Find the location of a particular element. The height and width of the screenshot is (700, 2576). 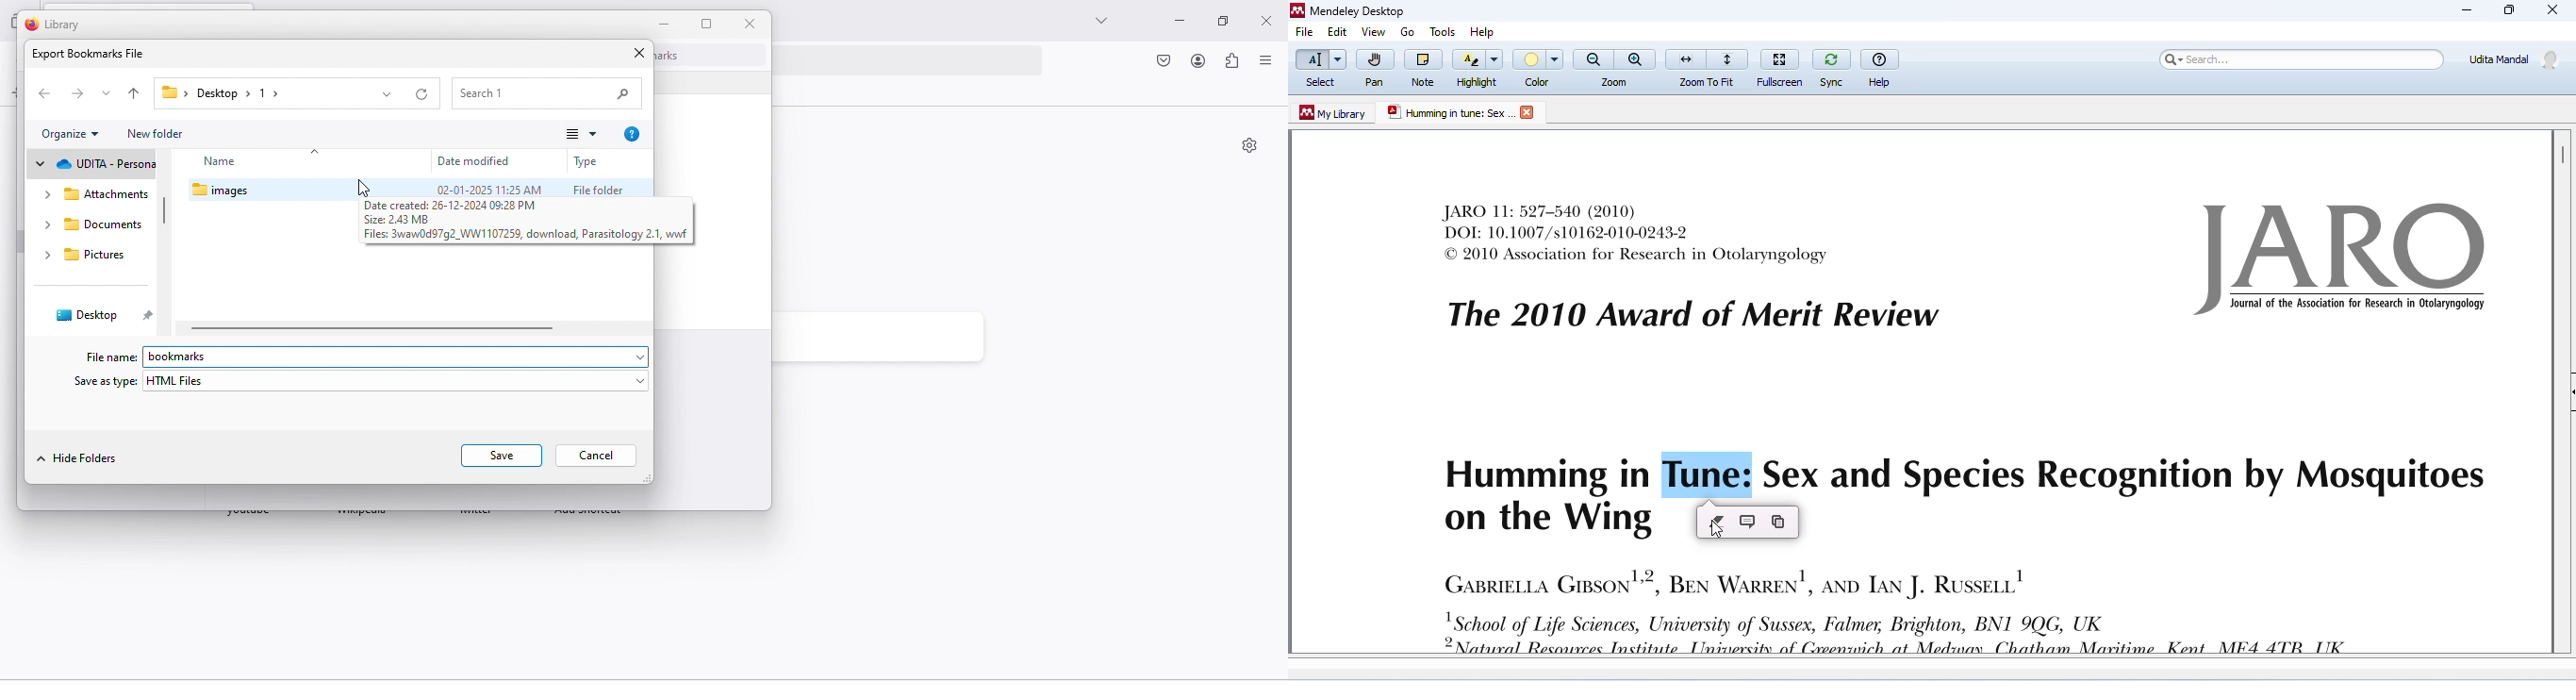

fullscreen is located at coordinates (1782, 65).